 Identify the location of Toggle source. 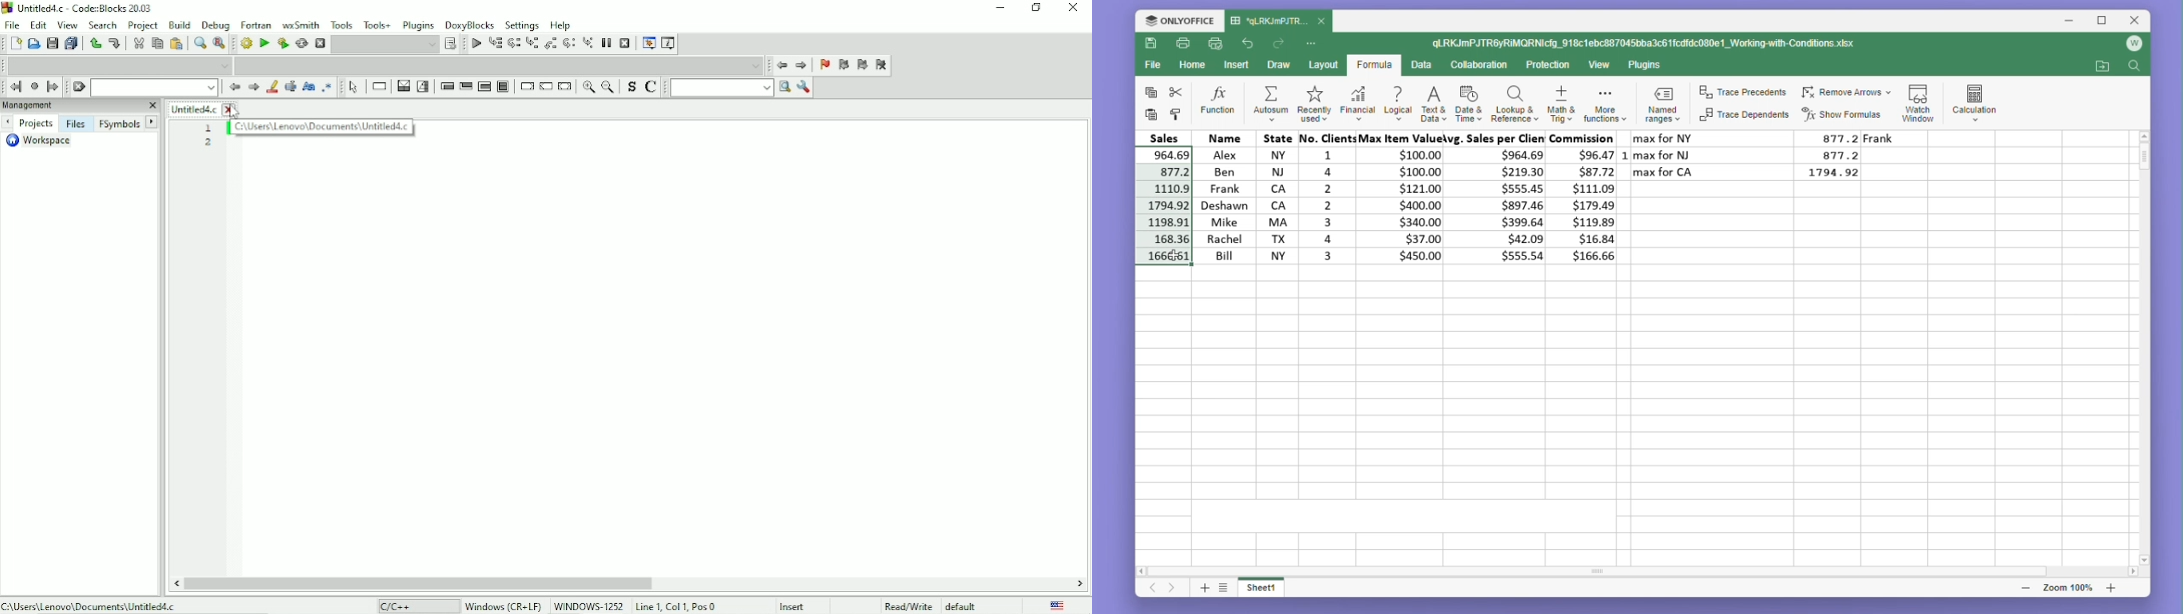
(631, 87).